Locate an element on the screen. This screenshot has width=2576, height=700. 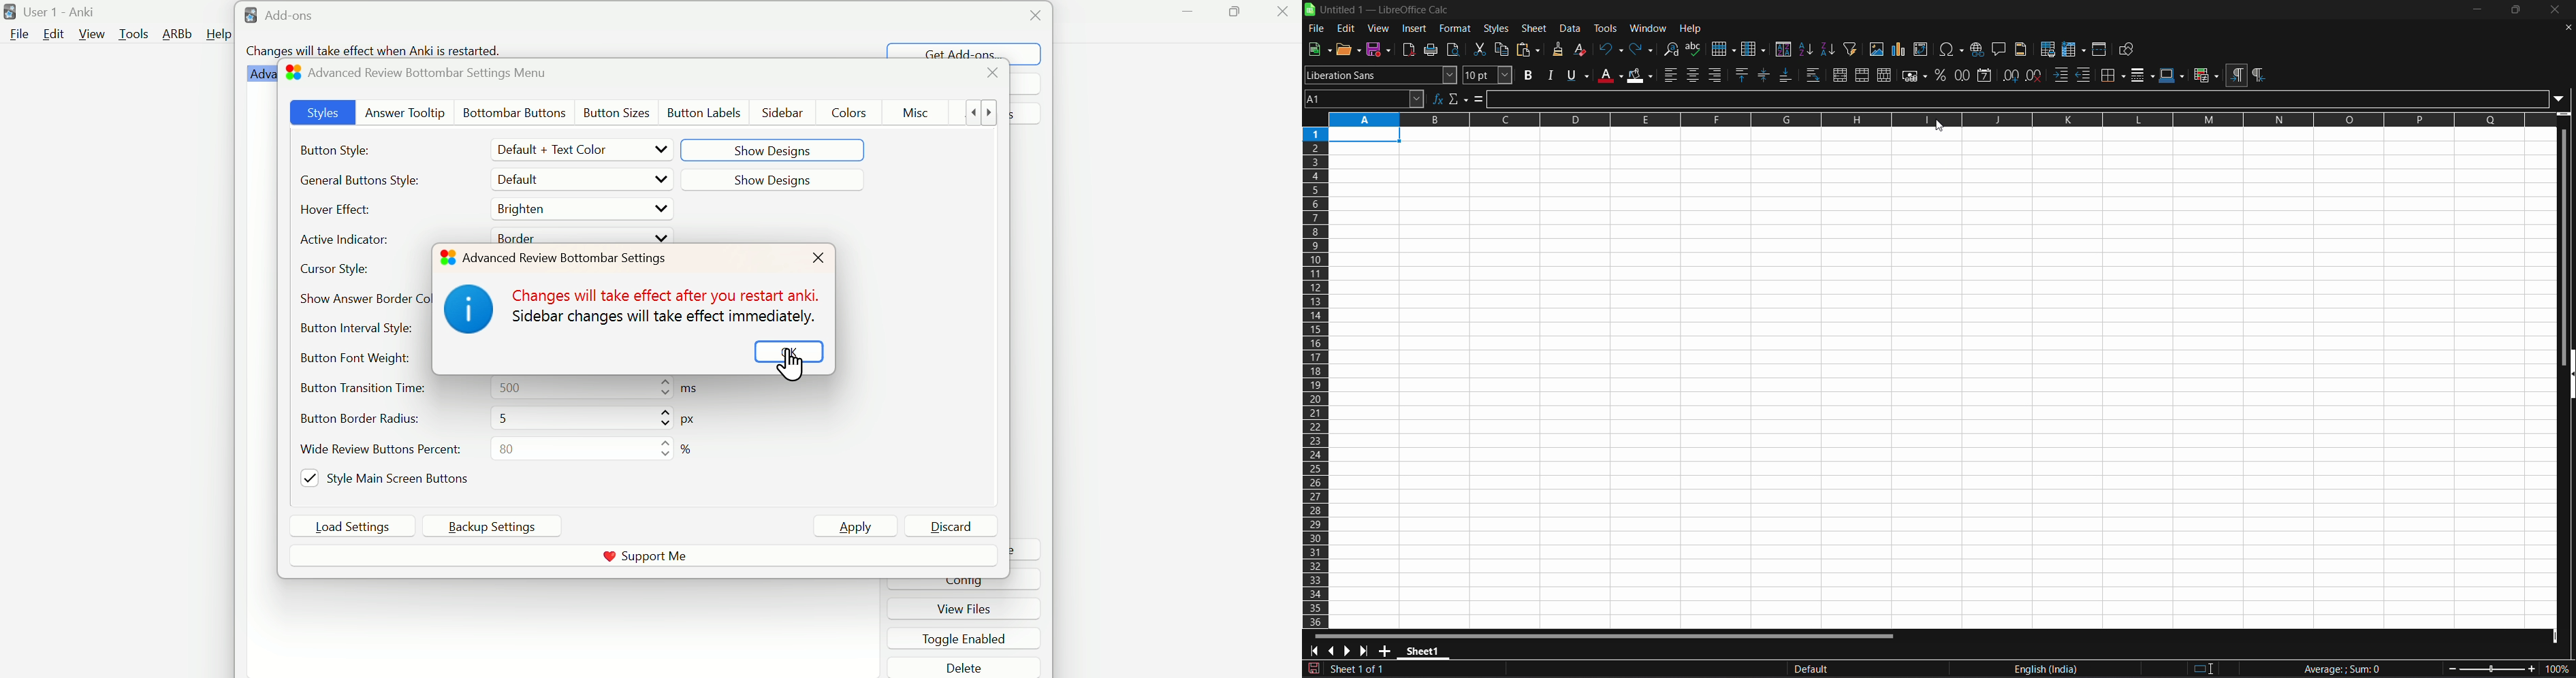
Discard is located at coordinates (946, 525).